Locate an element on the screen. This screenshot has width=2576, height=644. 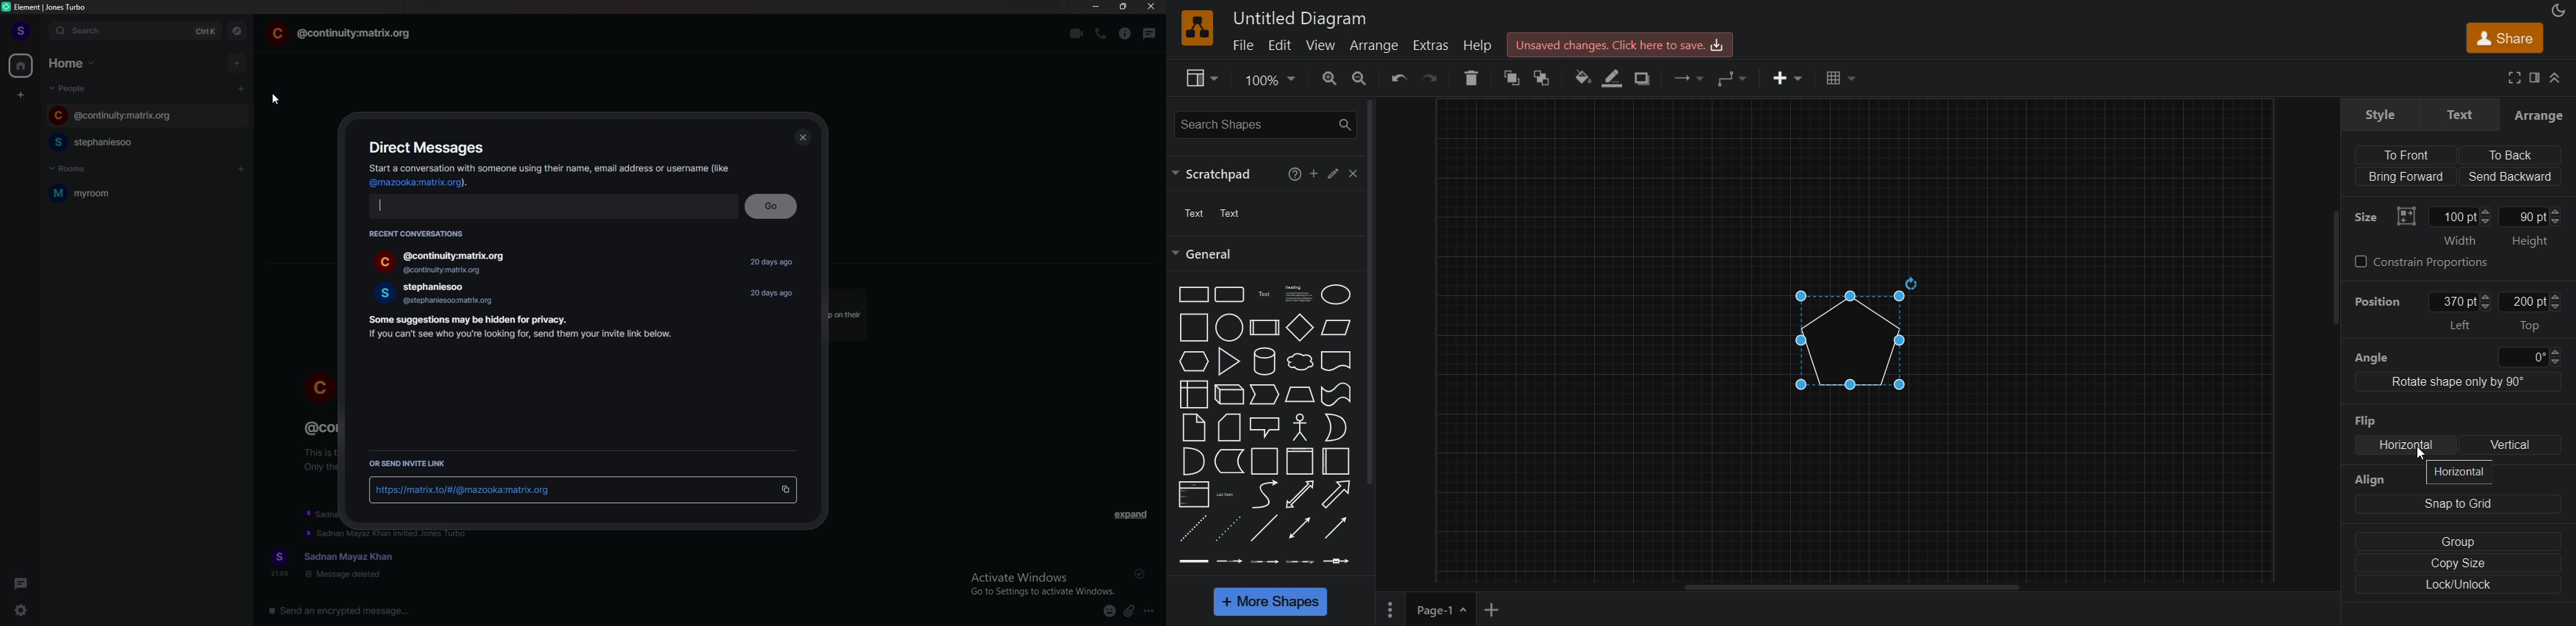
page options is located at coordinates (1464, 609).